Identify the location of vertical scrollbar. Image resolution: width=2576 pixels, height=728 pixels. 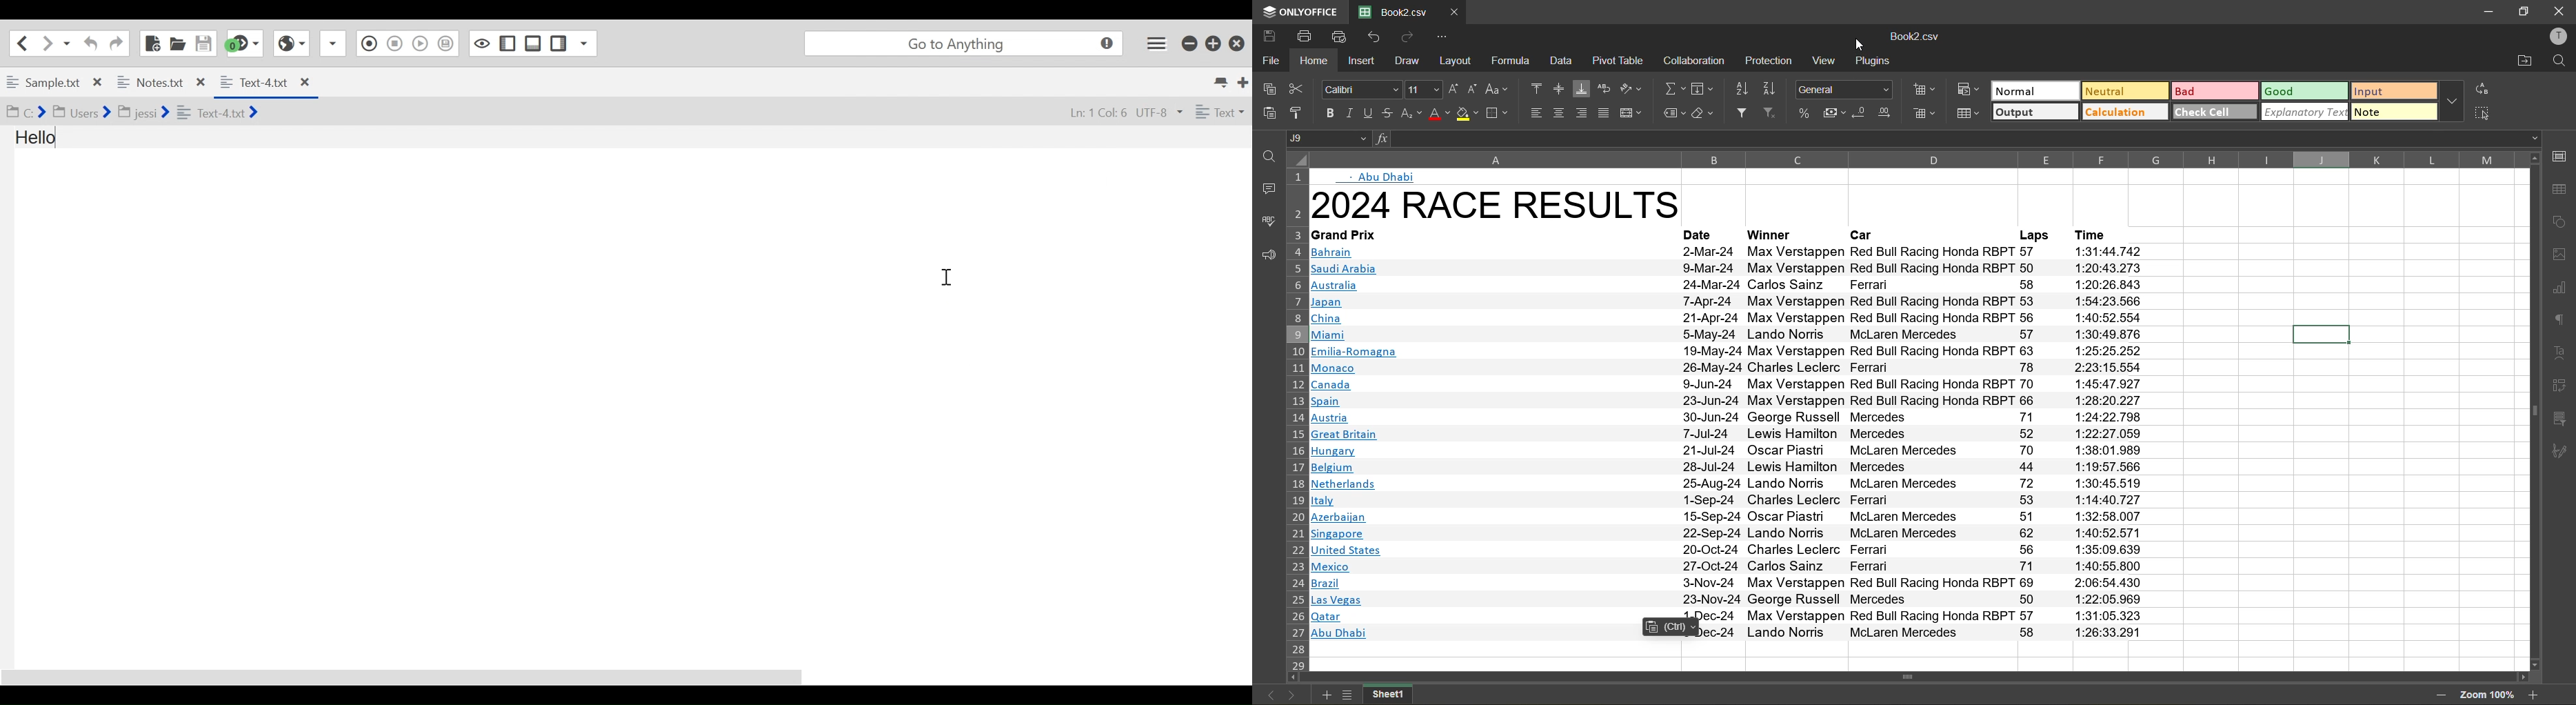
(2533, 411).